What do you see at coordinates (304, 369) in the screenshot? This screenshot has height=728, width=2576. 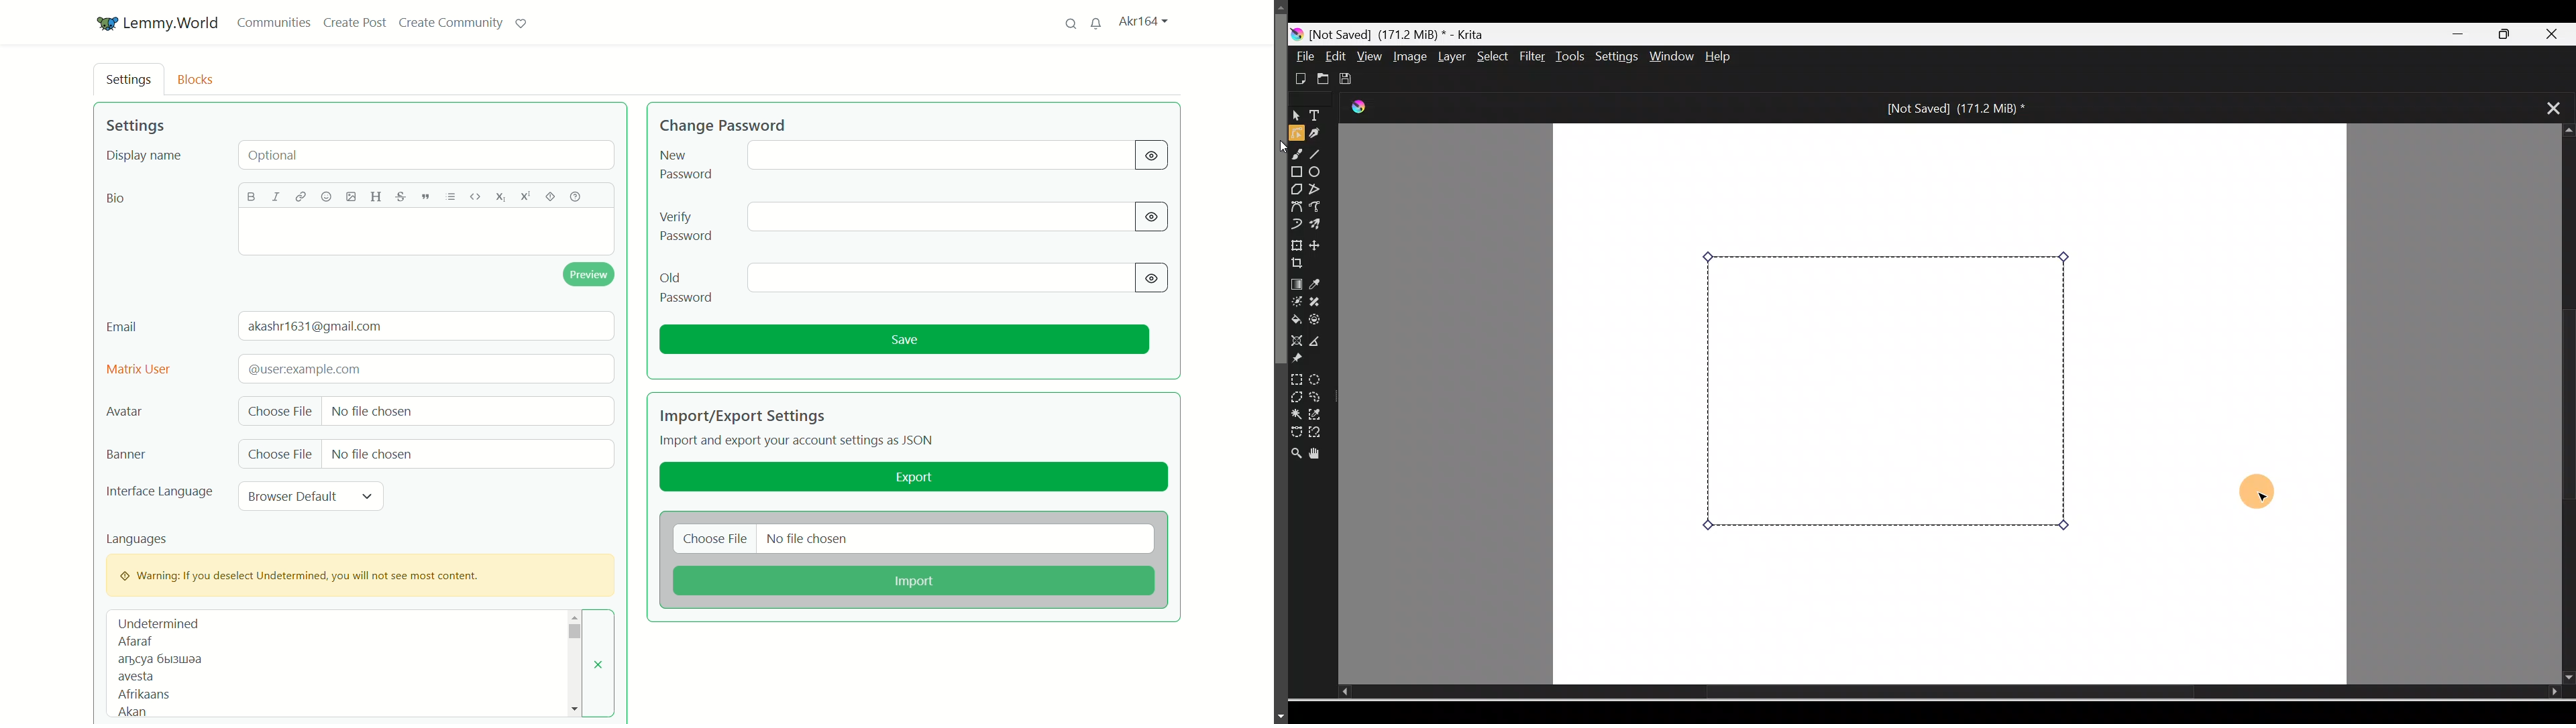 I see `text` at bounding box center [304, 369].